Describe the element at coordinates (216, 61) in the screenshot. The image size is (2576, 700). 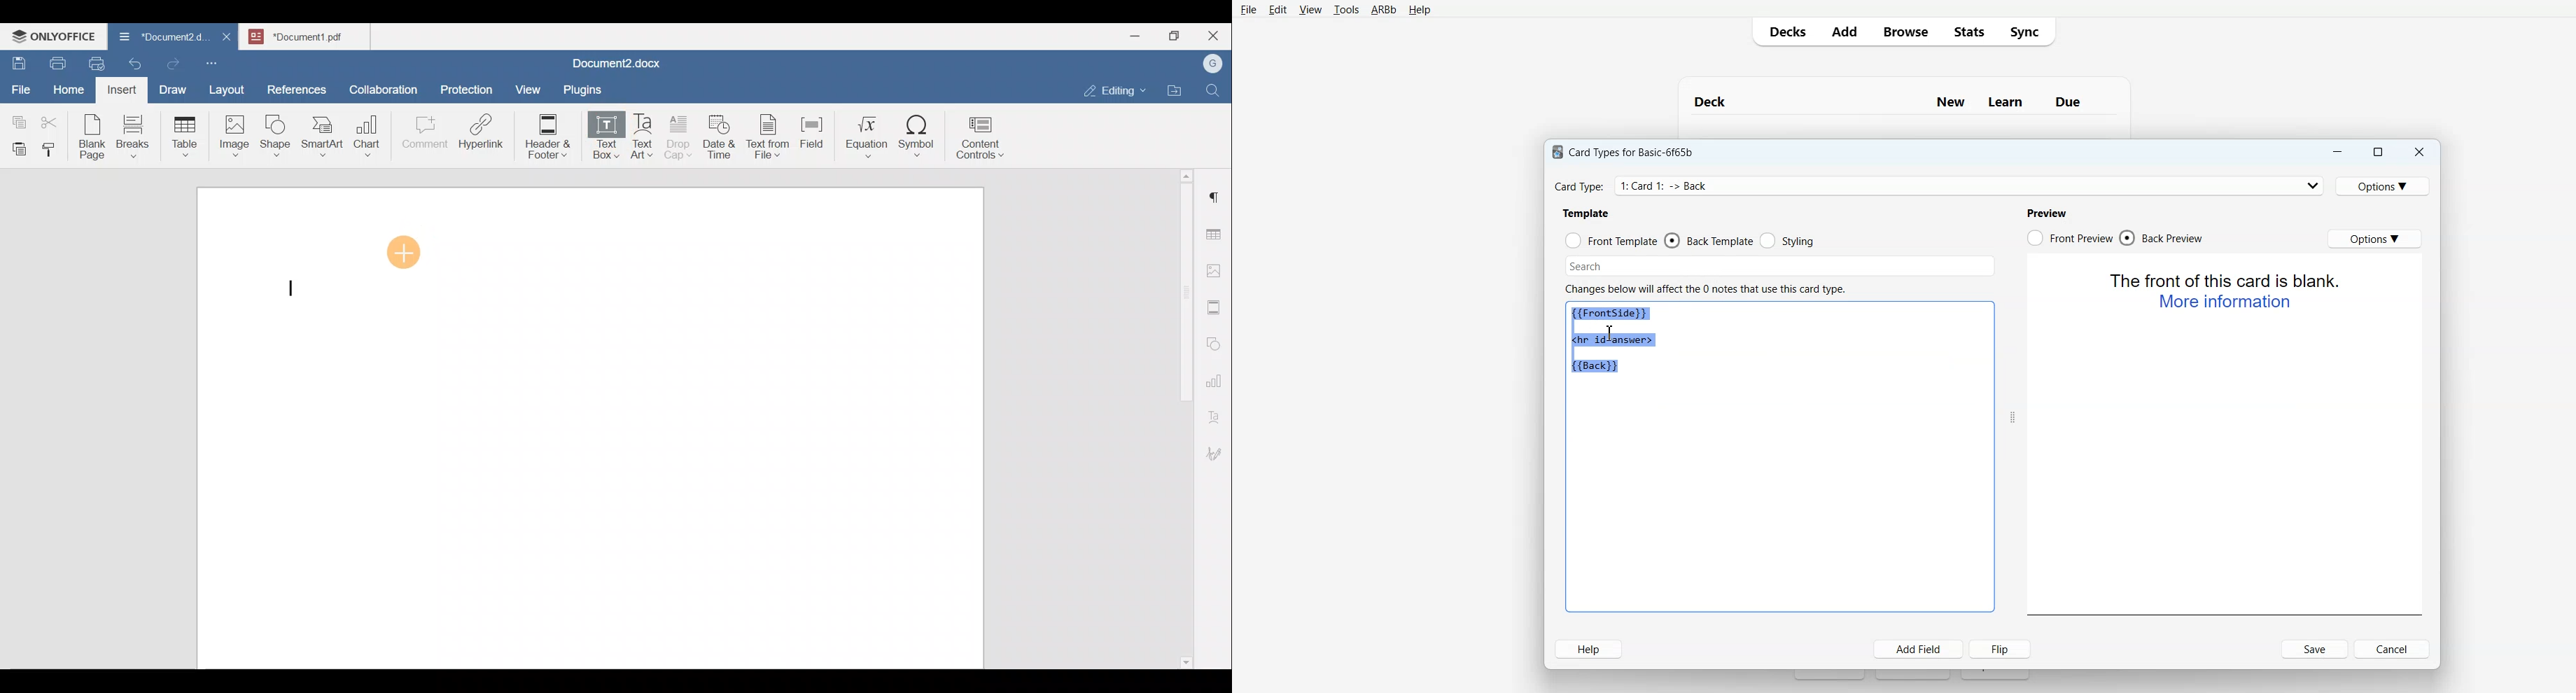
I see `Customize quick access toolbar` at that location.